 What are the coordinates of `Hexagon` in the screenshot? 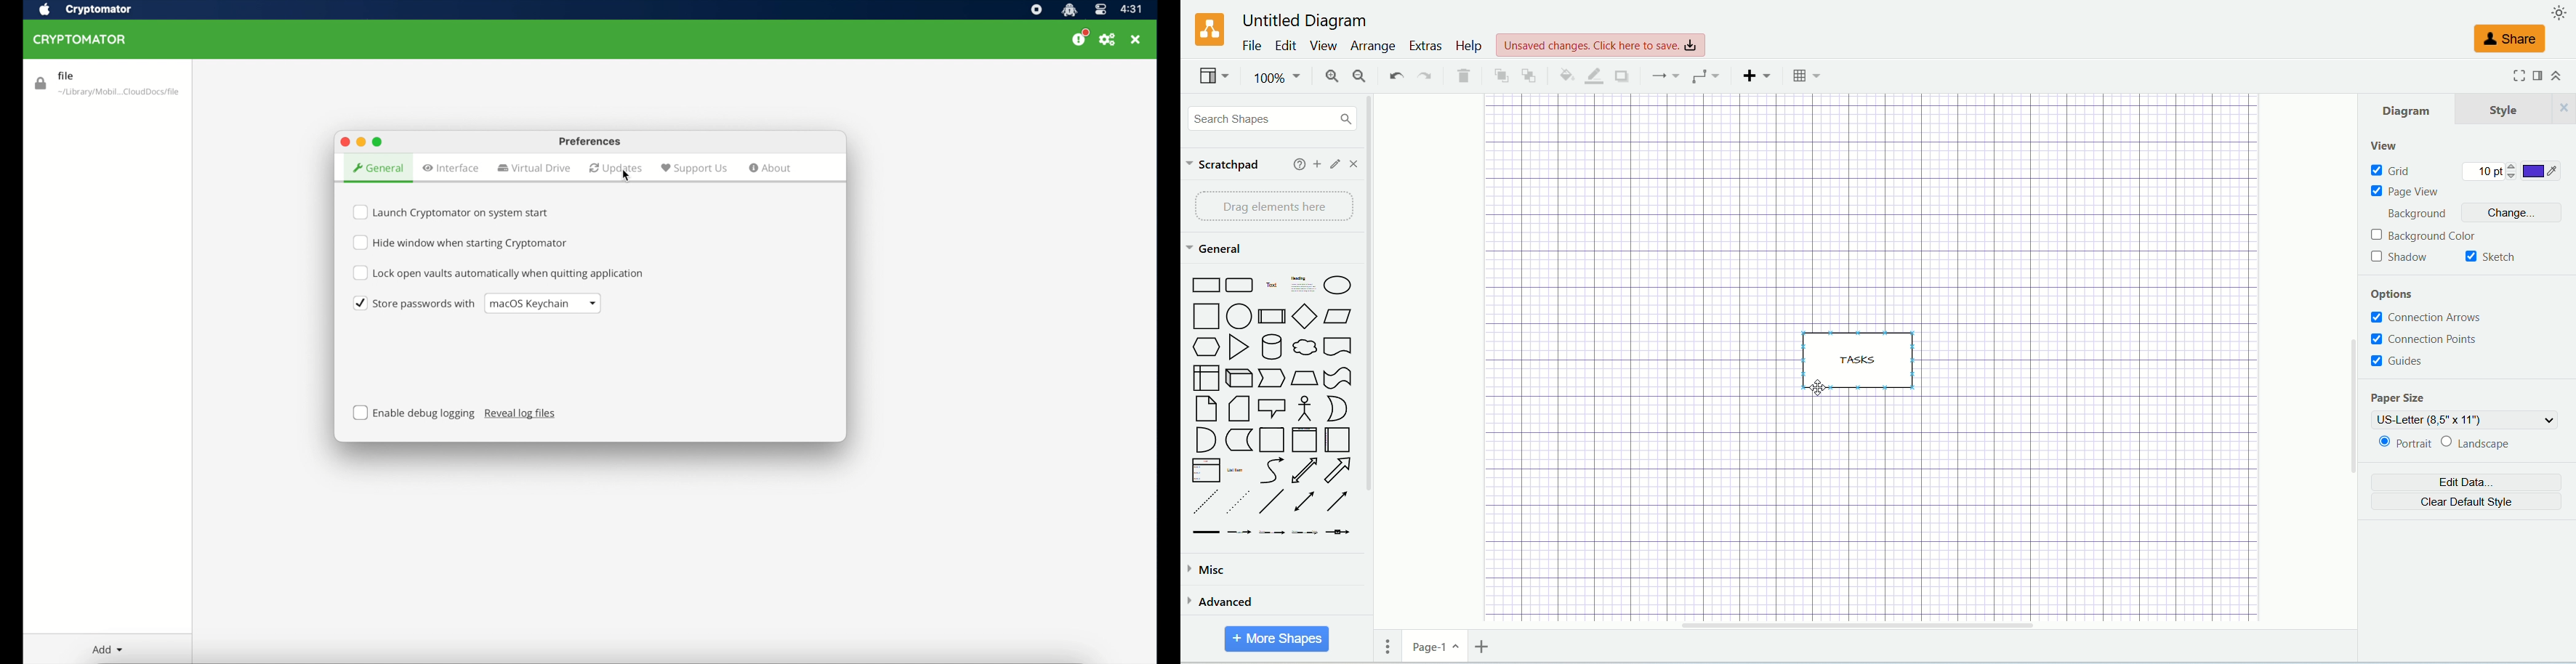 It's located at (1204, 347).